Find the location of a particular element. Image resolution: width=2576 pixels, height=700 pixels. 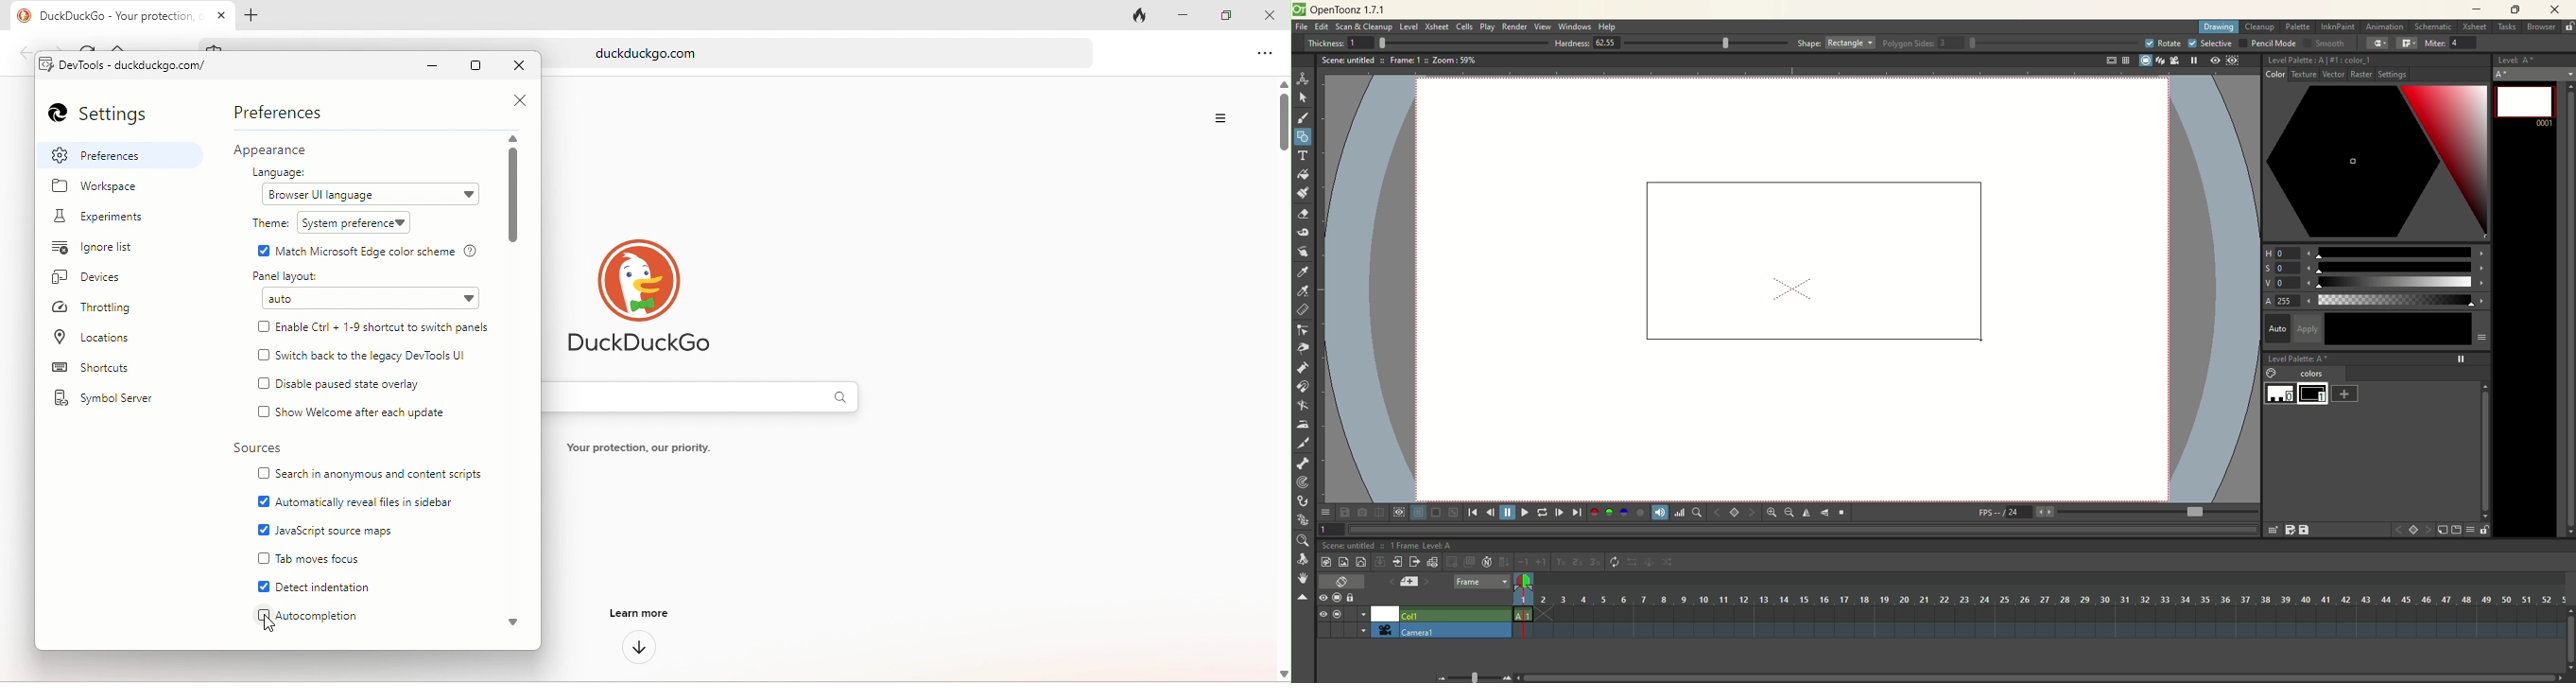

hook is located at coordinates (1304, 502).